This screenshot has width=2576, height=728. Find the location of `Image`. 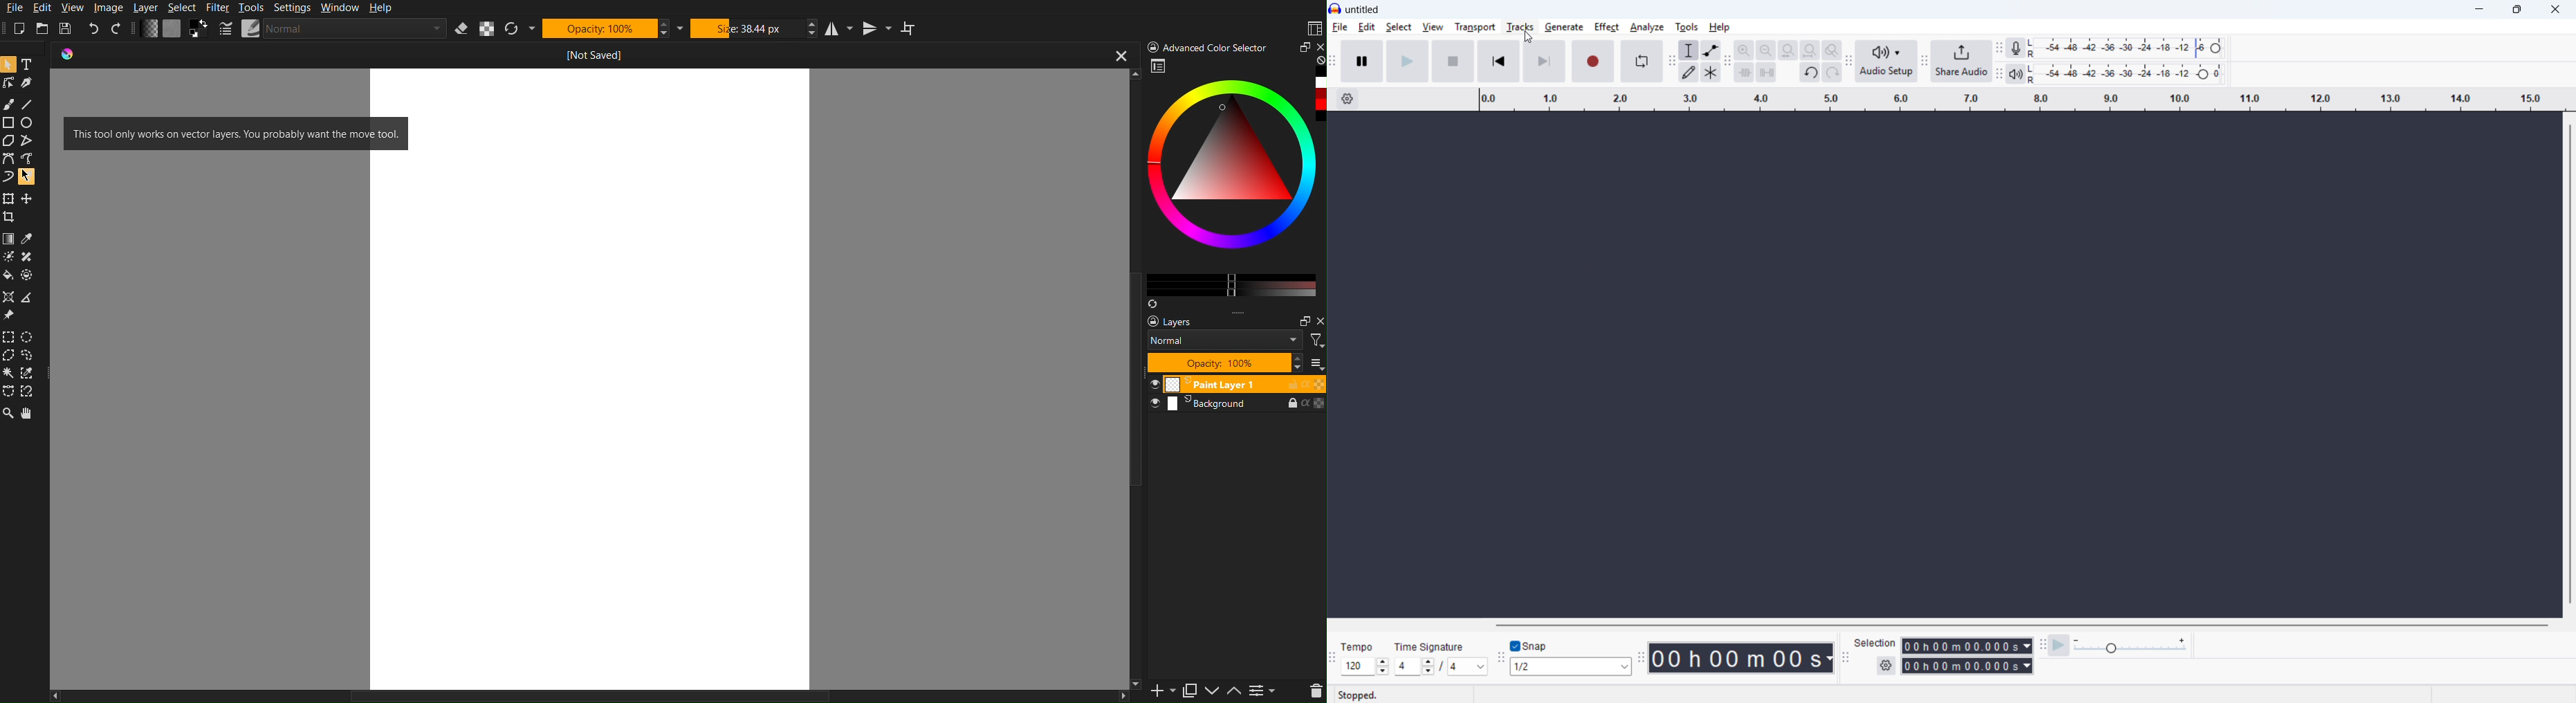

Image is located at coordinates (110, 7).